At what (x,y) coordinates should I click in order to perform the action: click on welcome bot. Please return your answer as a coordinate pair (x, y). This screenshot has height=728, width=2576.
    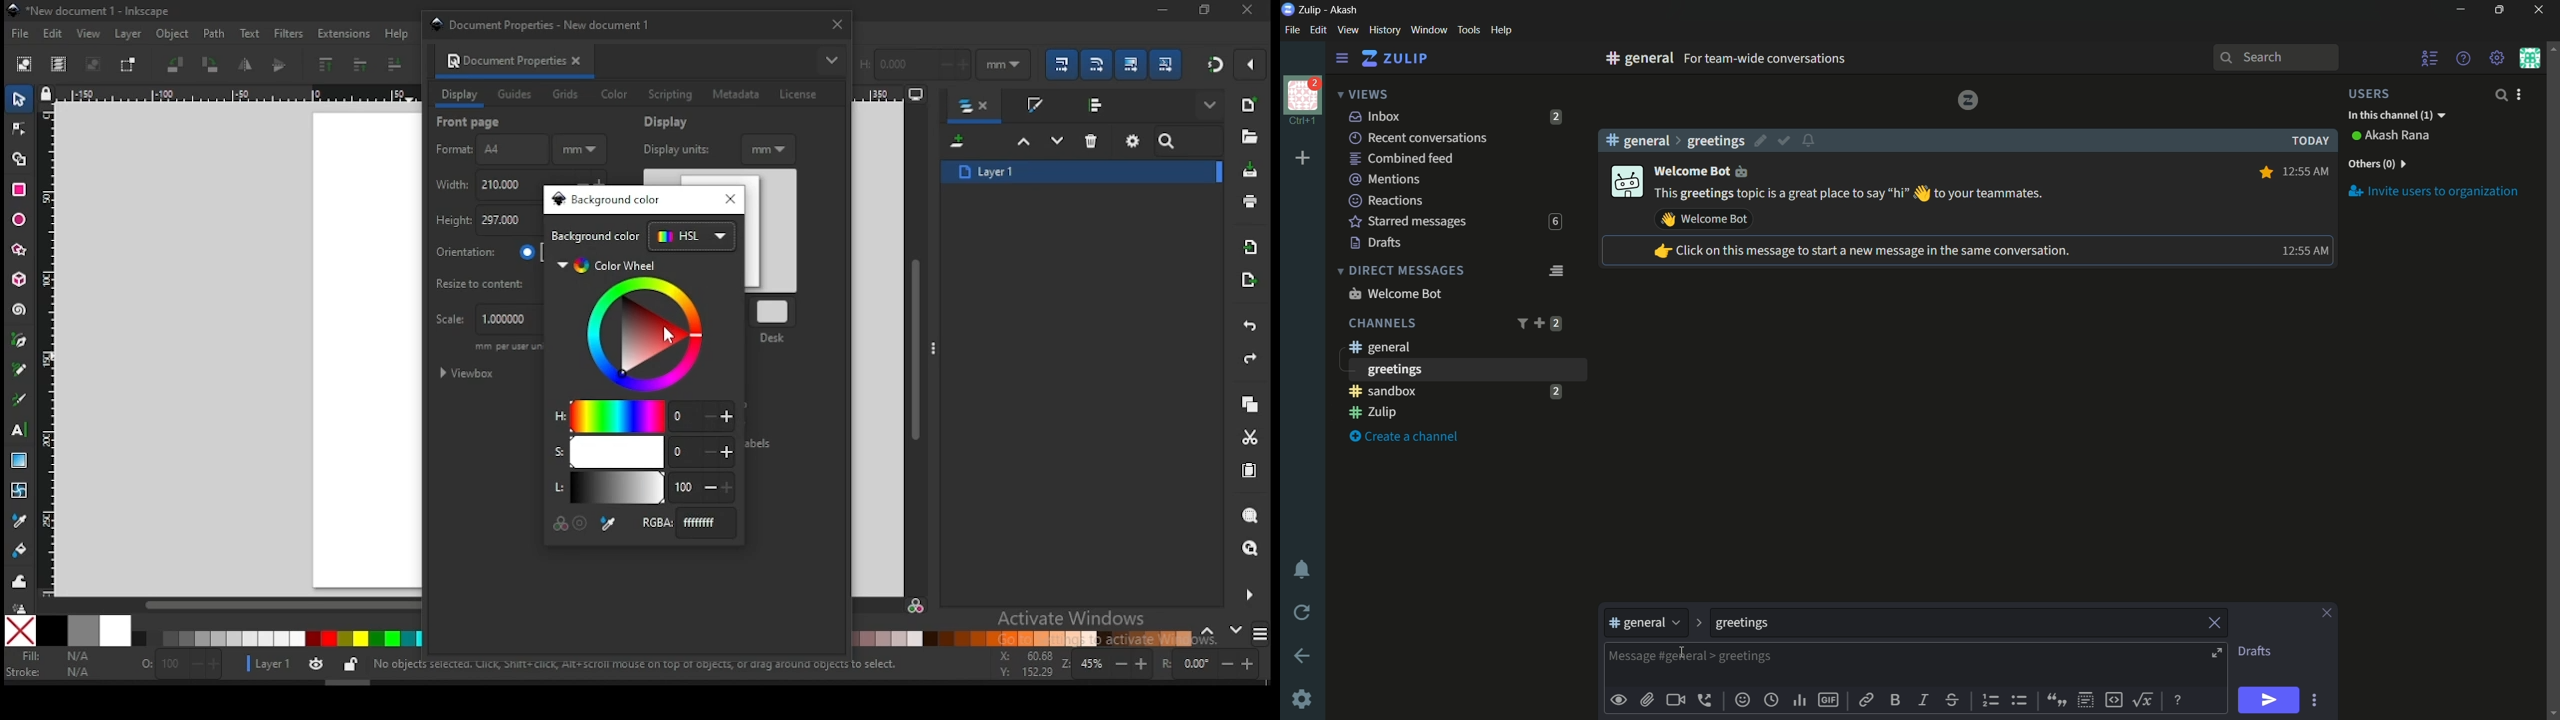
    Looking at the image, I should click on (1395, 293).